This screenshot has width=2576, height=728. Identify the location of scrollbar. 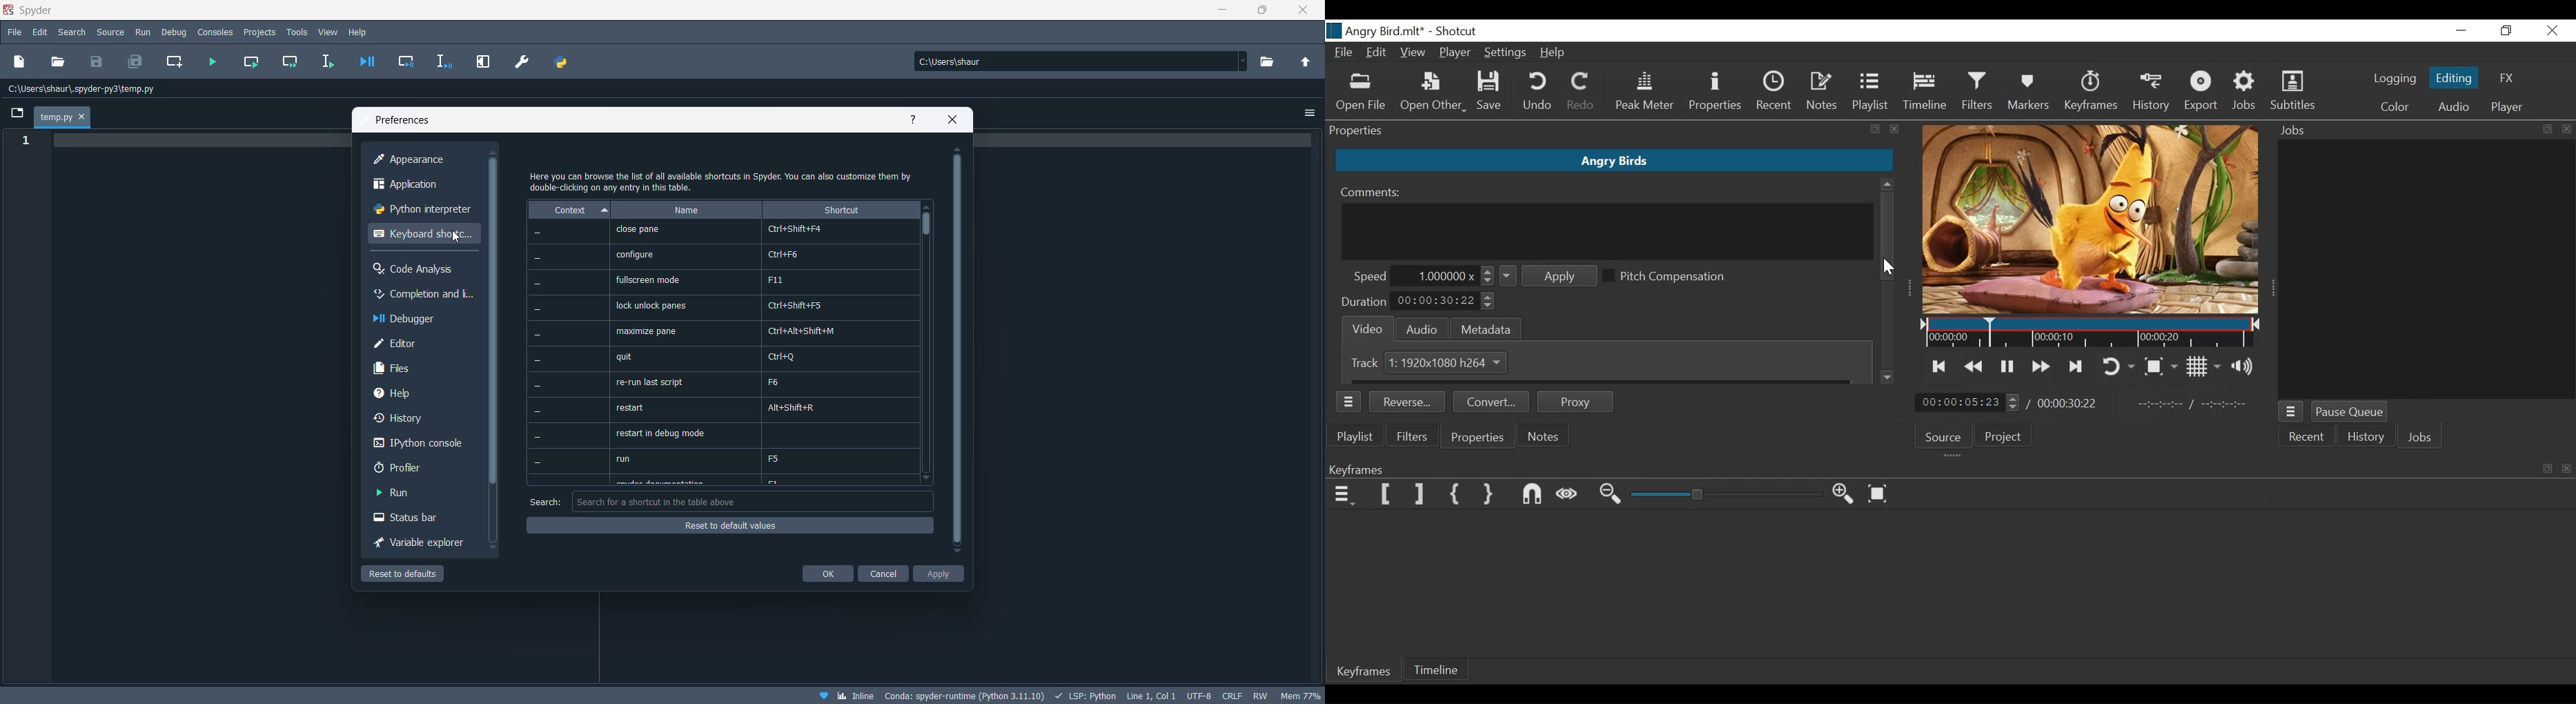
(492, 324).